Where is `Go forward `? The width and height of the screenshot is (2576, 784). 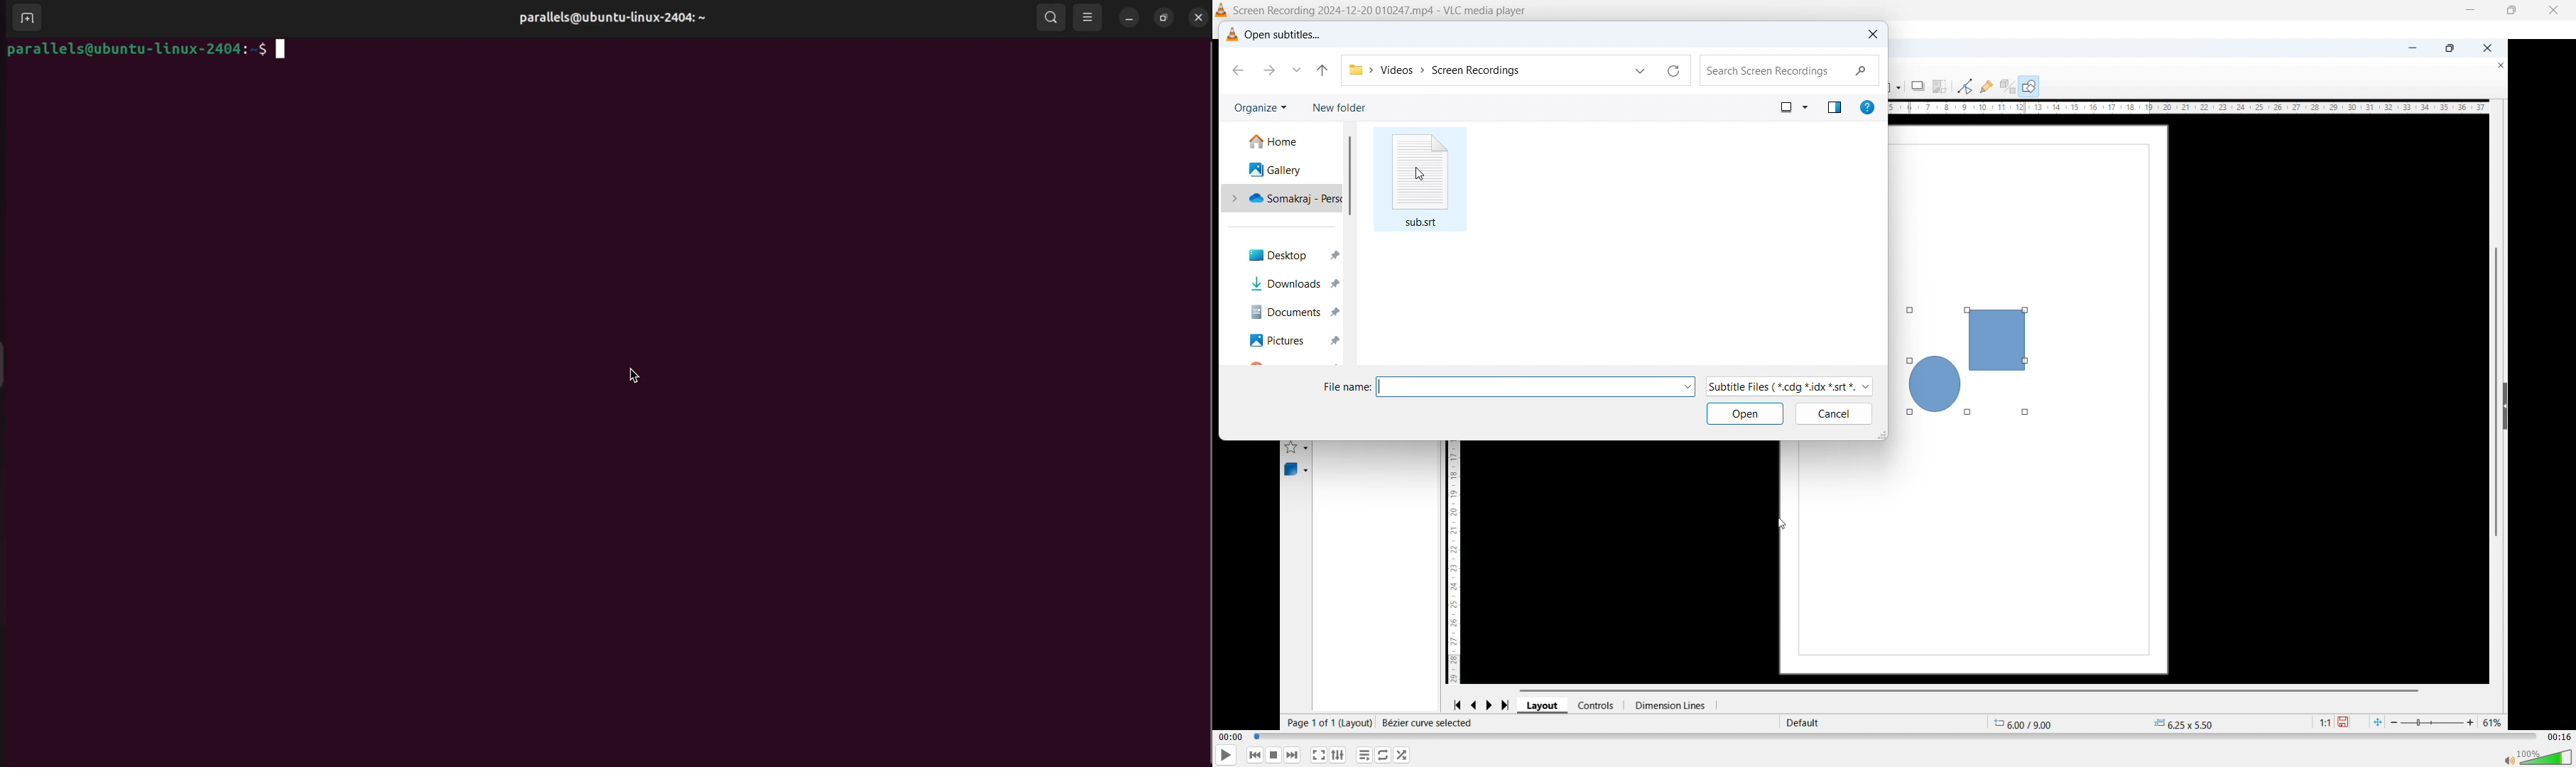 Go forward  is located at coordinates (1269, 70).